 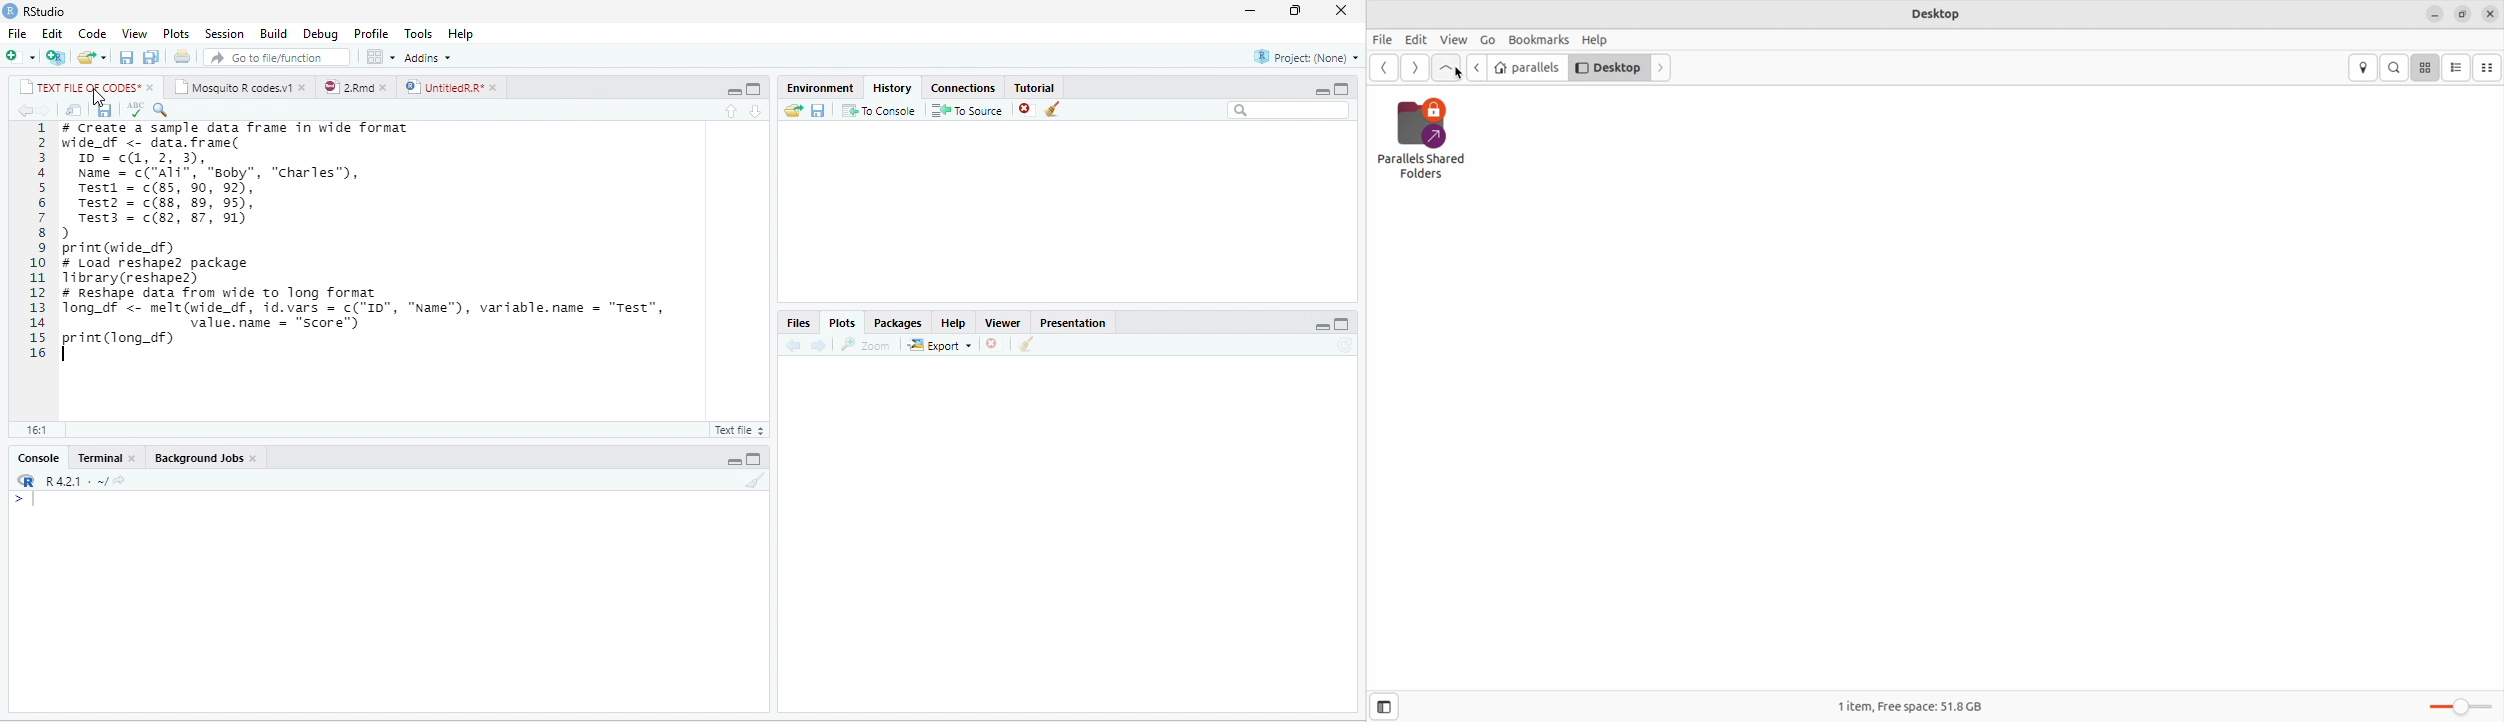 I want to click on typing cursor, so click(x=68, y=354).